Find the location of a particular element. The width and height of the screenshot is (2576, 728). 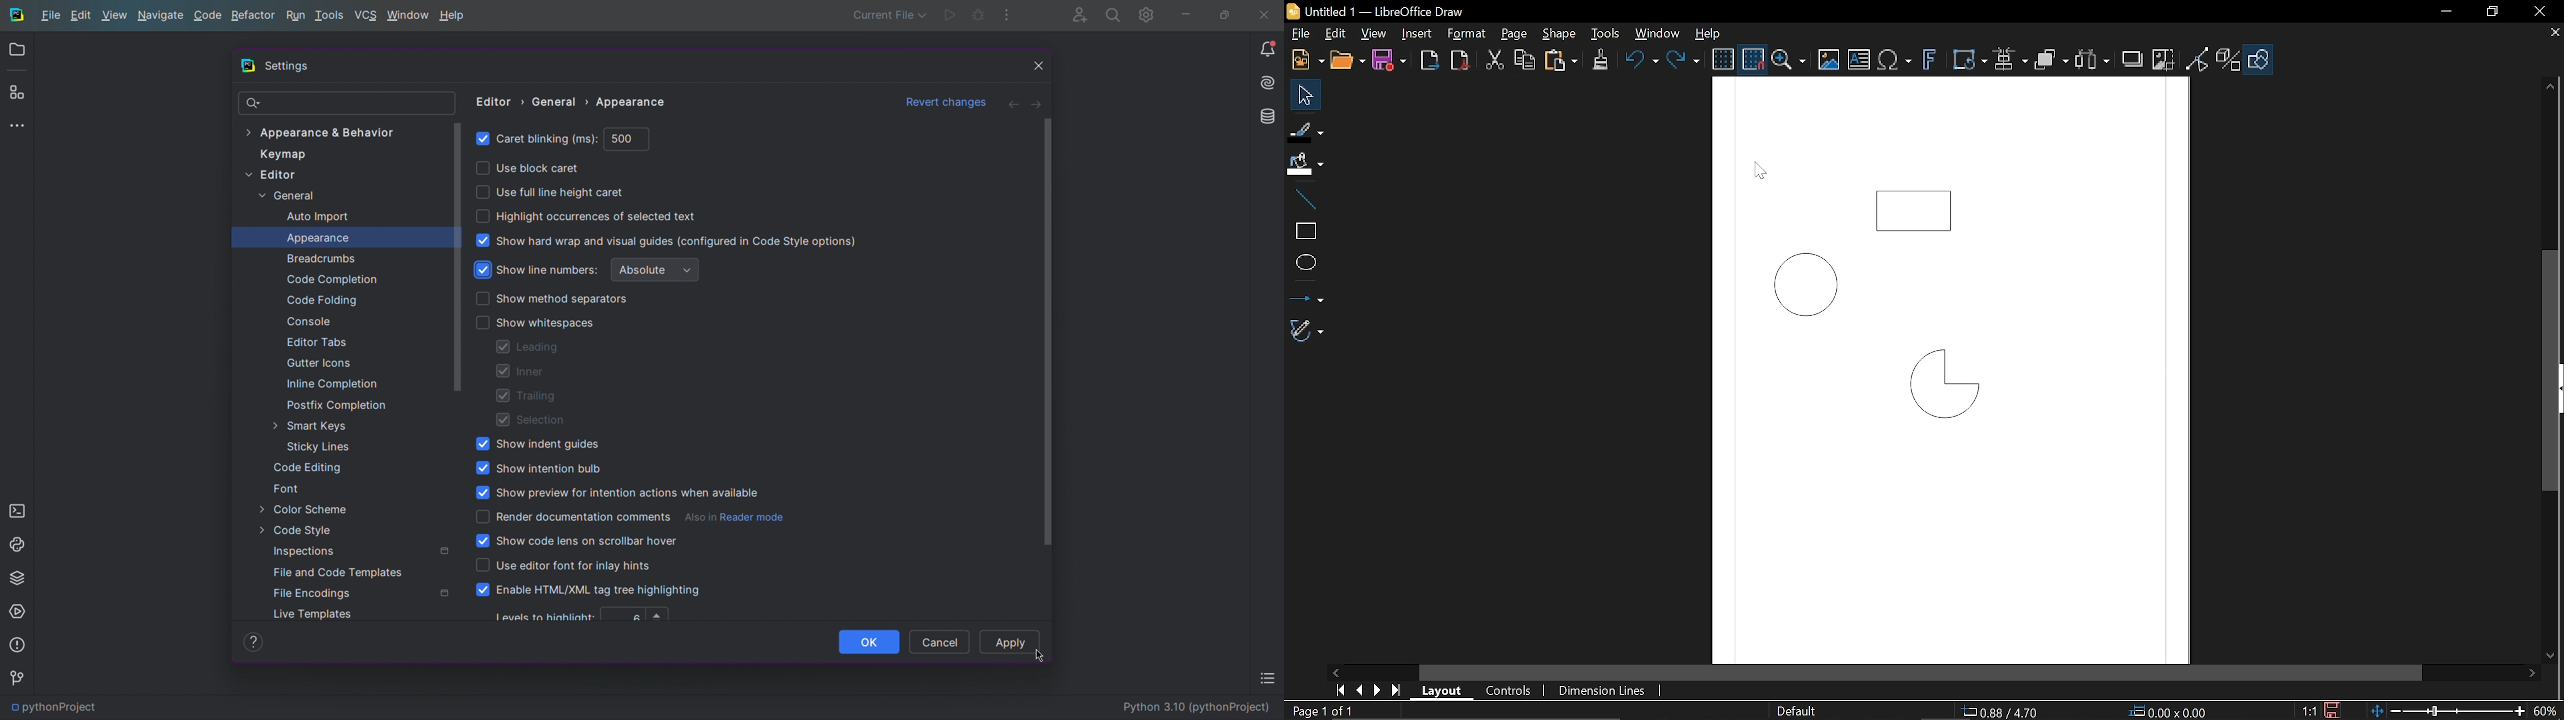

Page is located at coordinates (1510, 35).